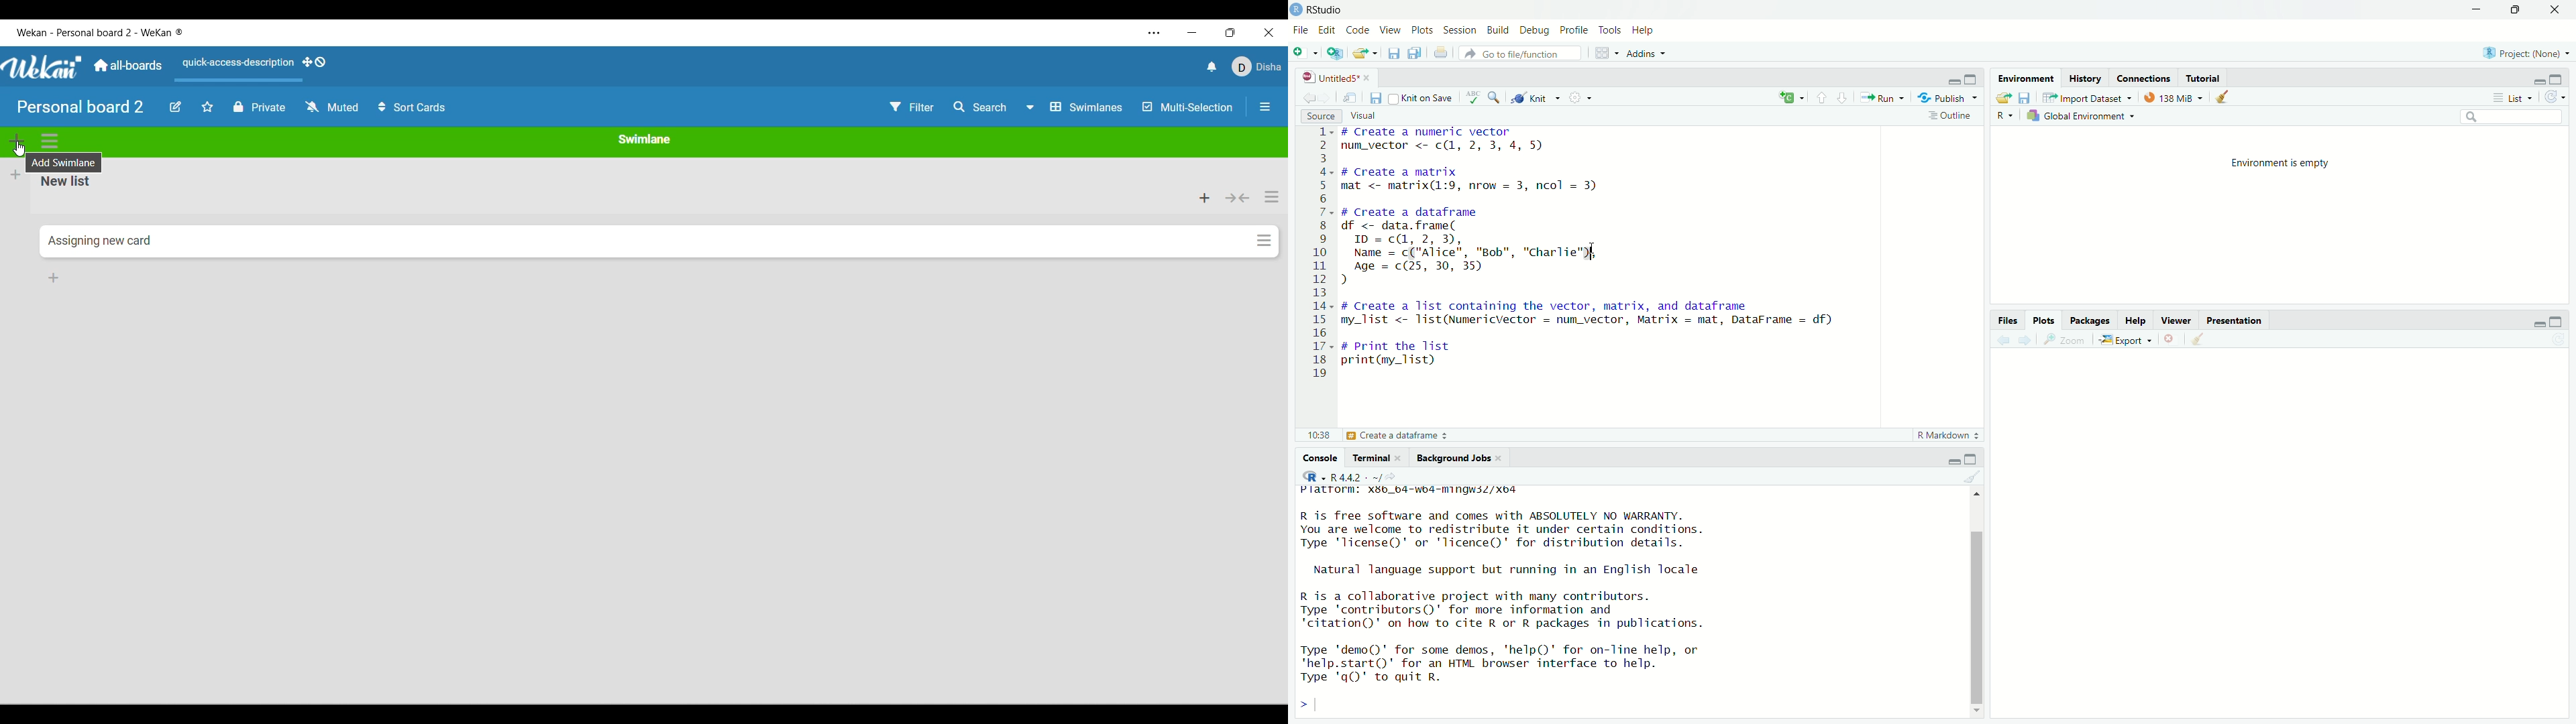 The width and height of the screenshot is (2576, 728). Describe the element at coordinates (1376, 99) in the screenshot. I see `save` at that location.